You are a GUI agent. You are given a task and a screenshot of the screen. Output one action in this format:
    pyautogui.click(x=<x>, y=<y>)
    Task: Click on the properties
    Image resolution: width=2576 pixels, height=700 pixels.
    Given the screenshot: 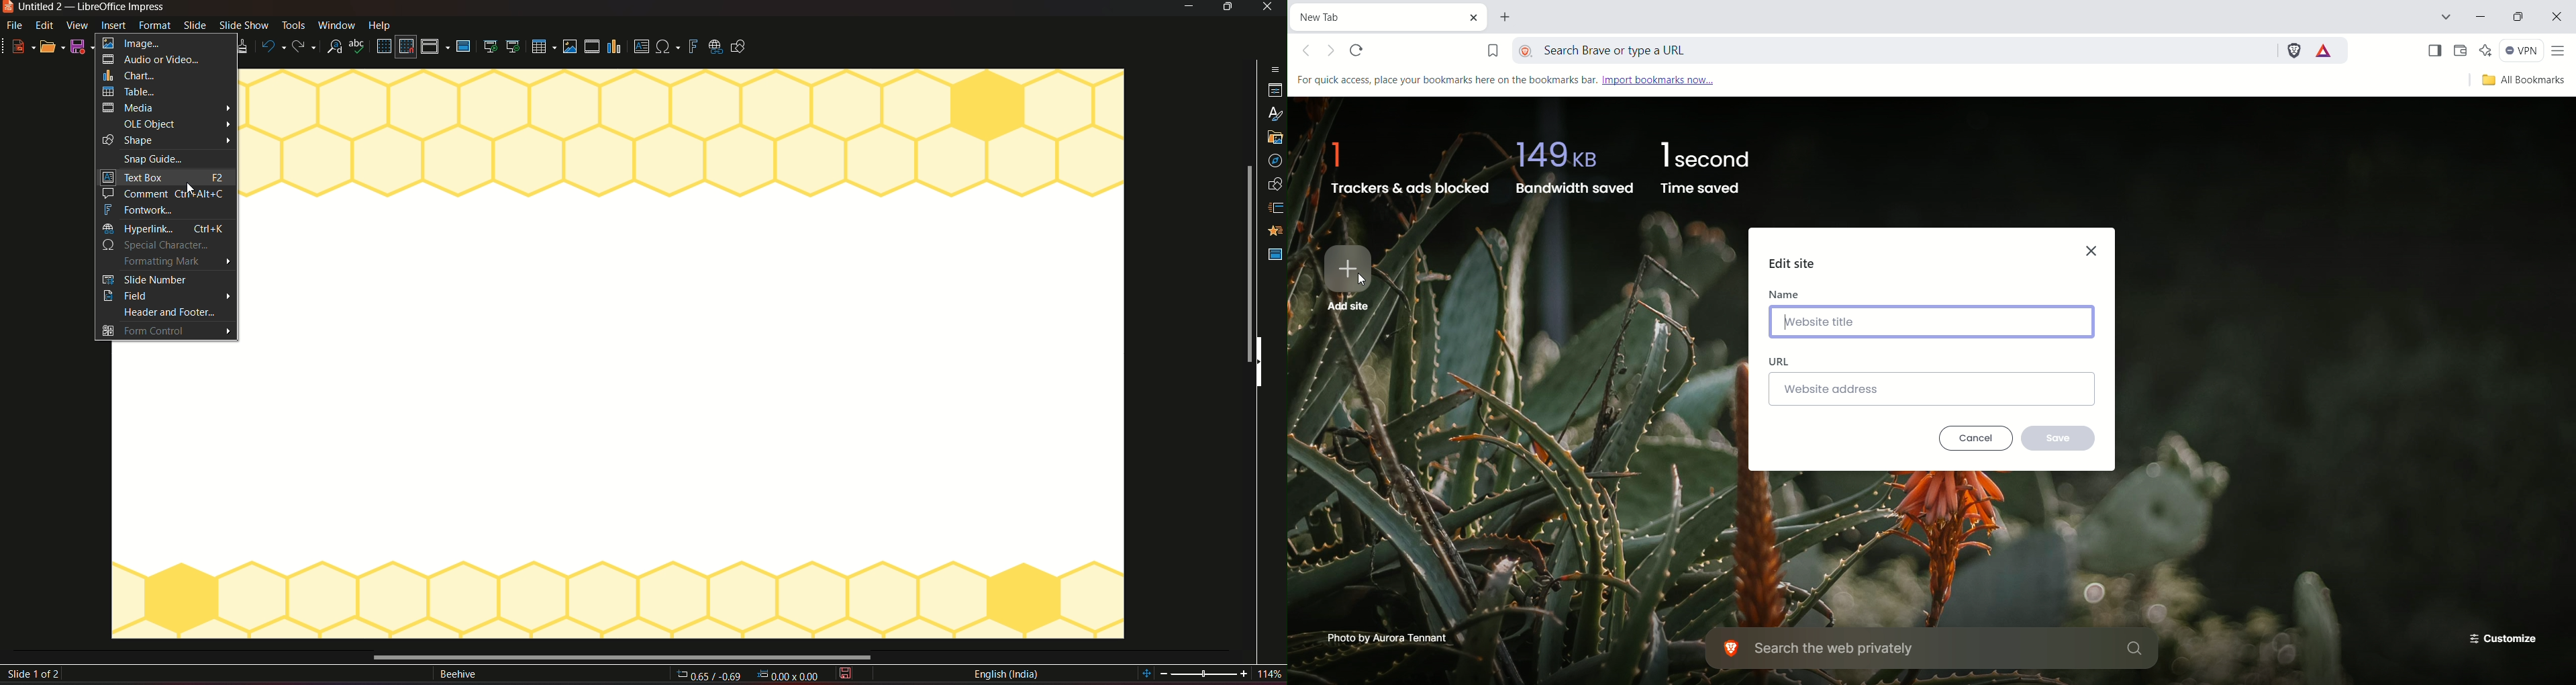 What is the action you would take?
    pyautogui.click(x=1274, y=91)
    